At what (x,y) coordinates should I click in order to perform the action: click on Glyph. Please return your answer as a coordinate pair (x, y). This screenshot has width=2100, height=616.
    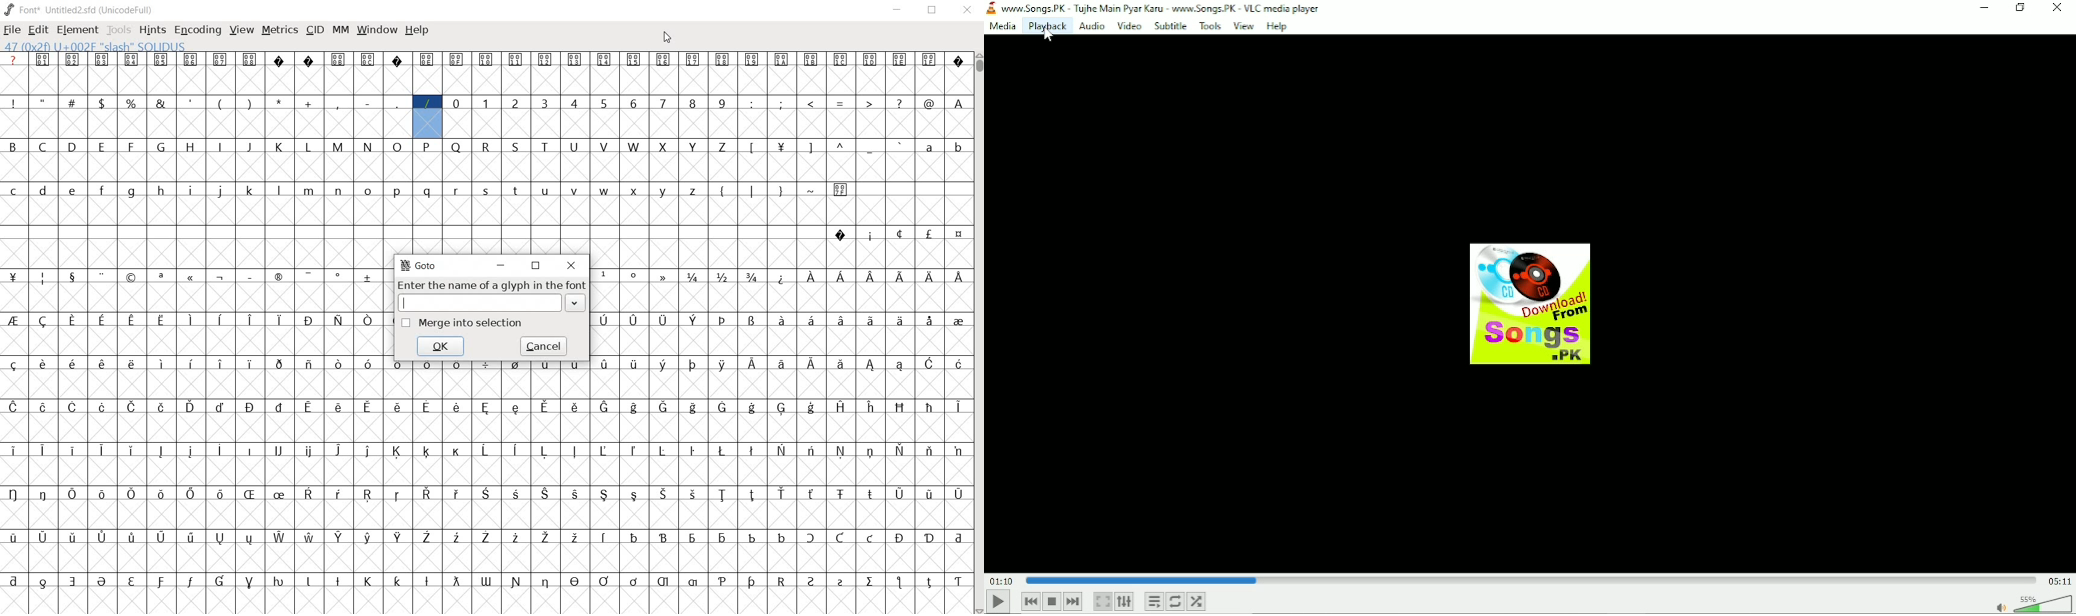
    Looking at the image, I should click on (13, 59).